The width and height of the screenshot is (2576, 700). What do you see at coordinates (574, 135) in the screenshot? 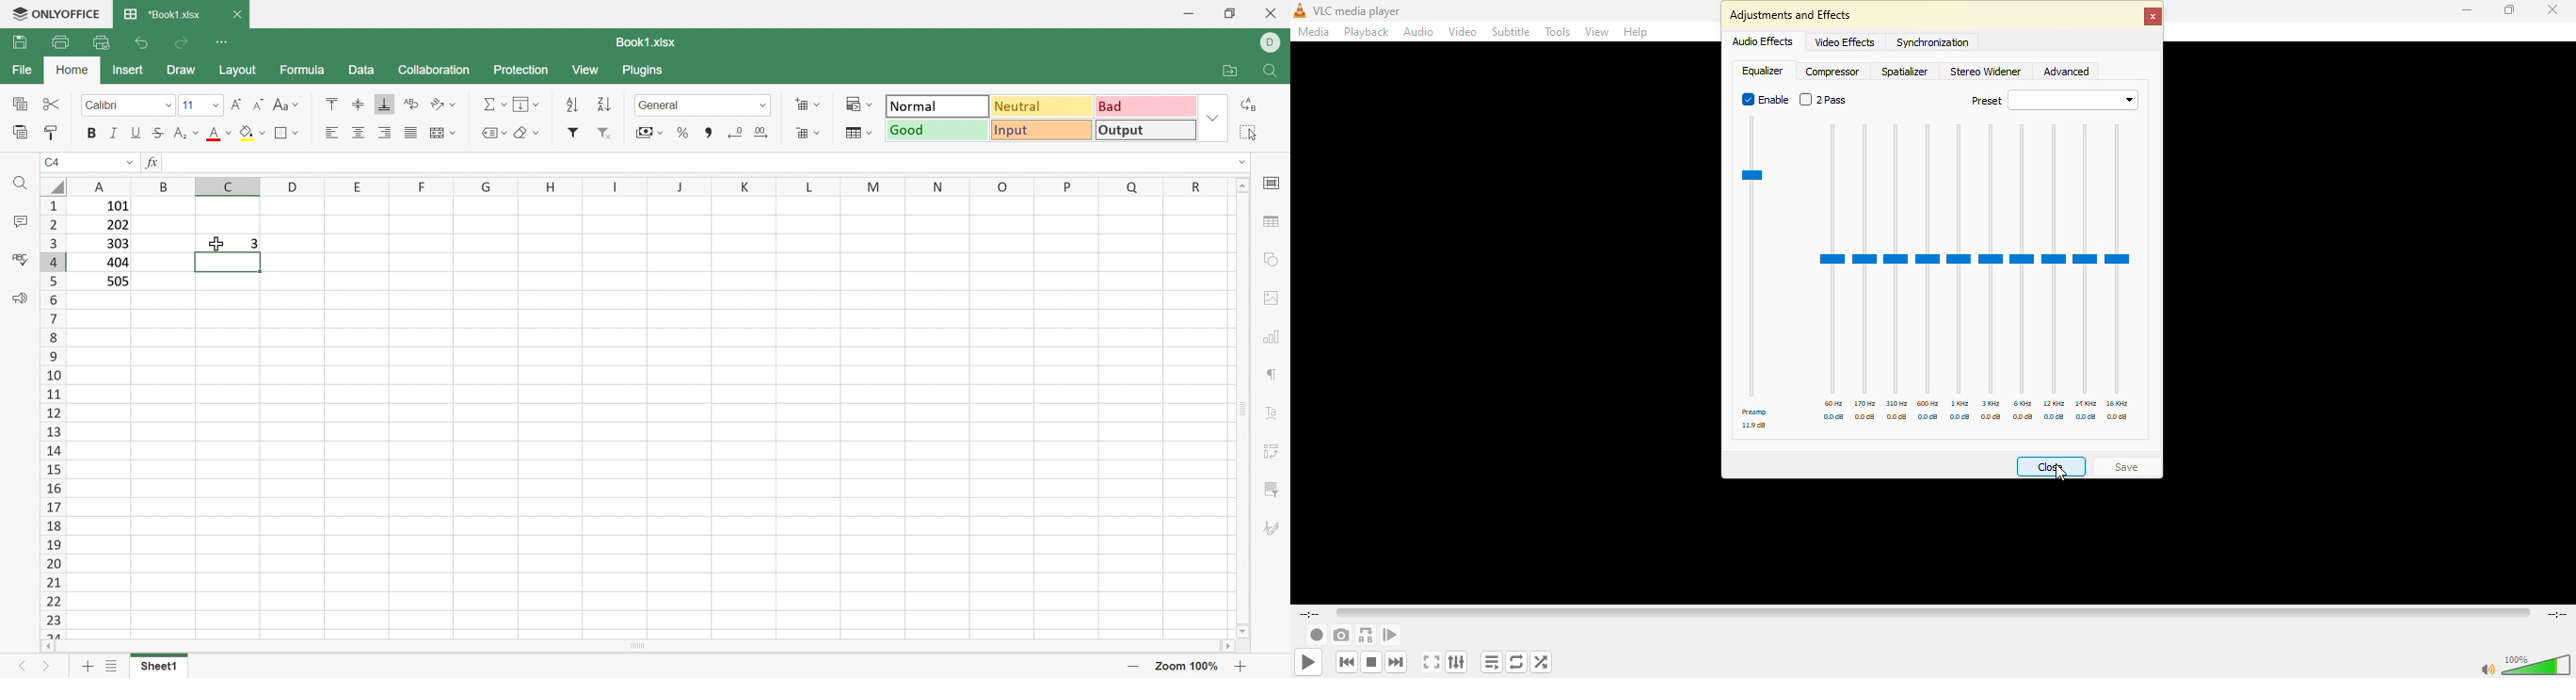
I see `Filter` at bounding box center [574, 135].